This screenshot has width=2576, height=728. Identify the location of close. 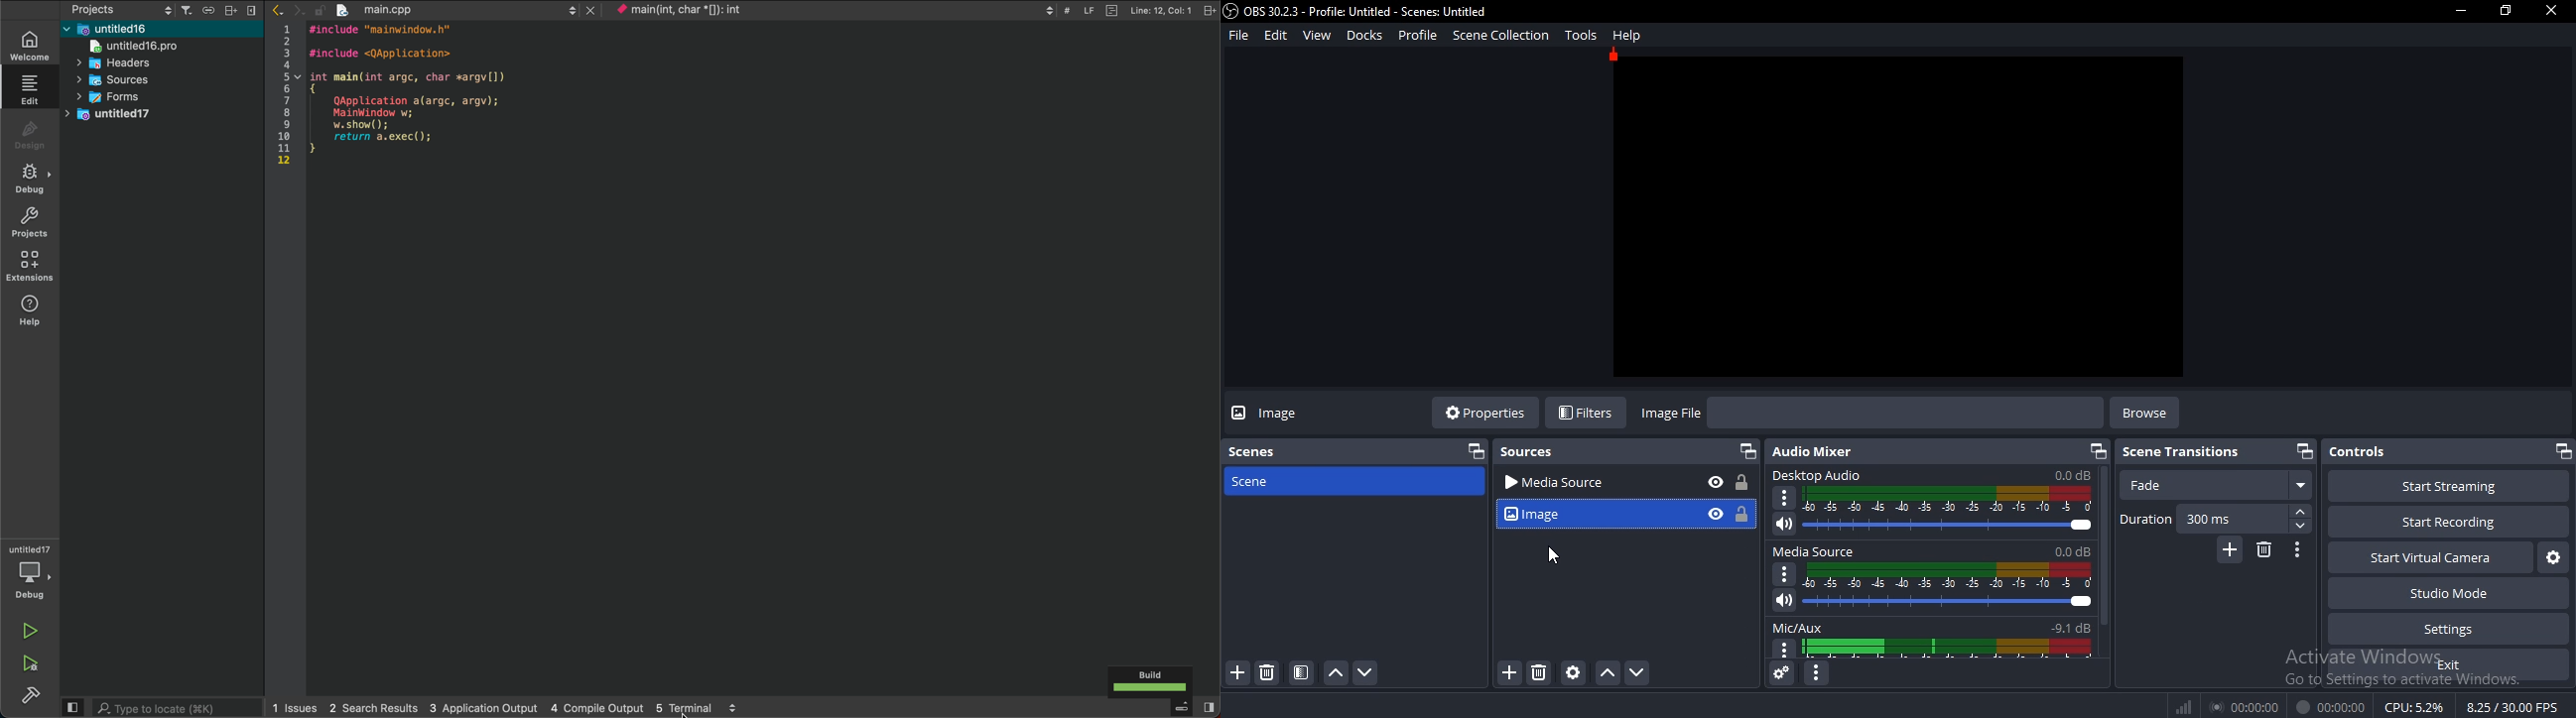
(2552, 12).